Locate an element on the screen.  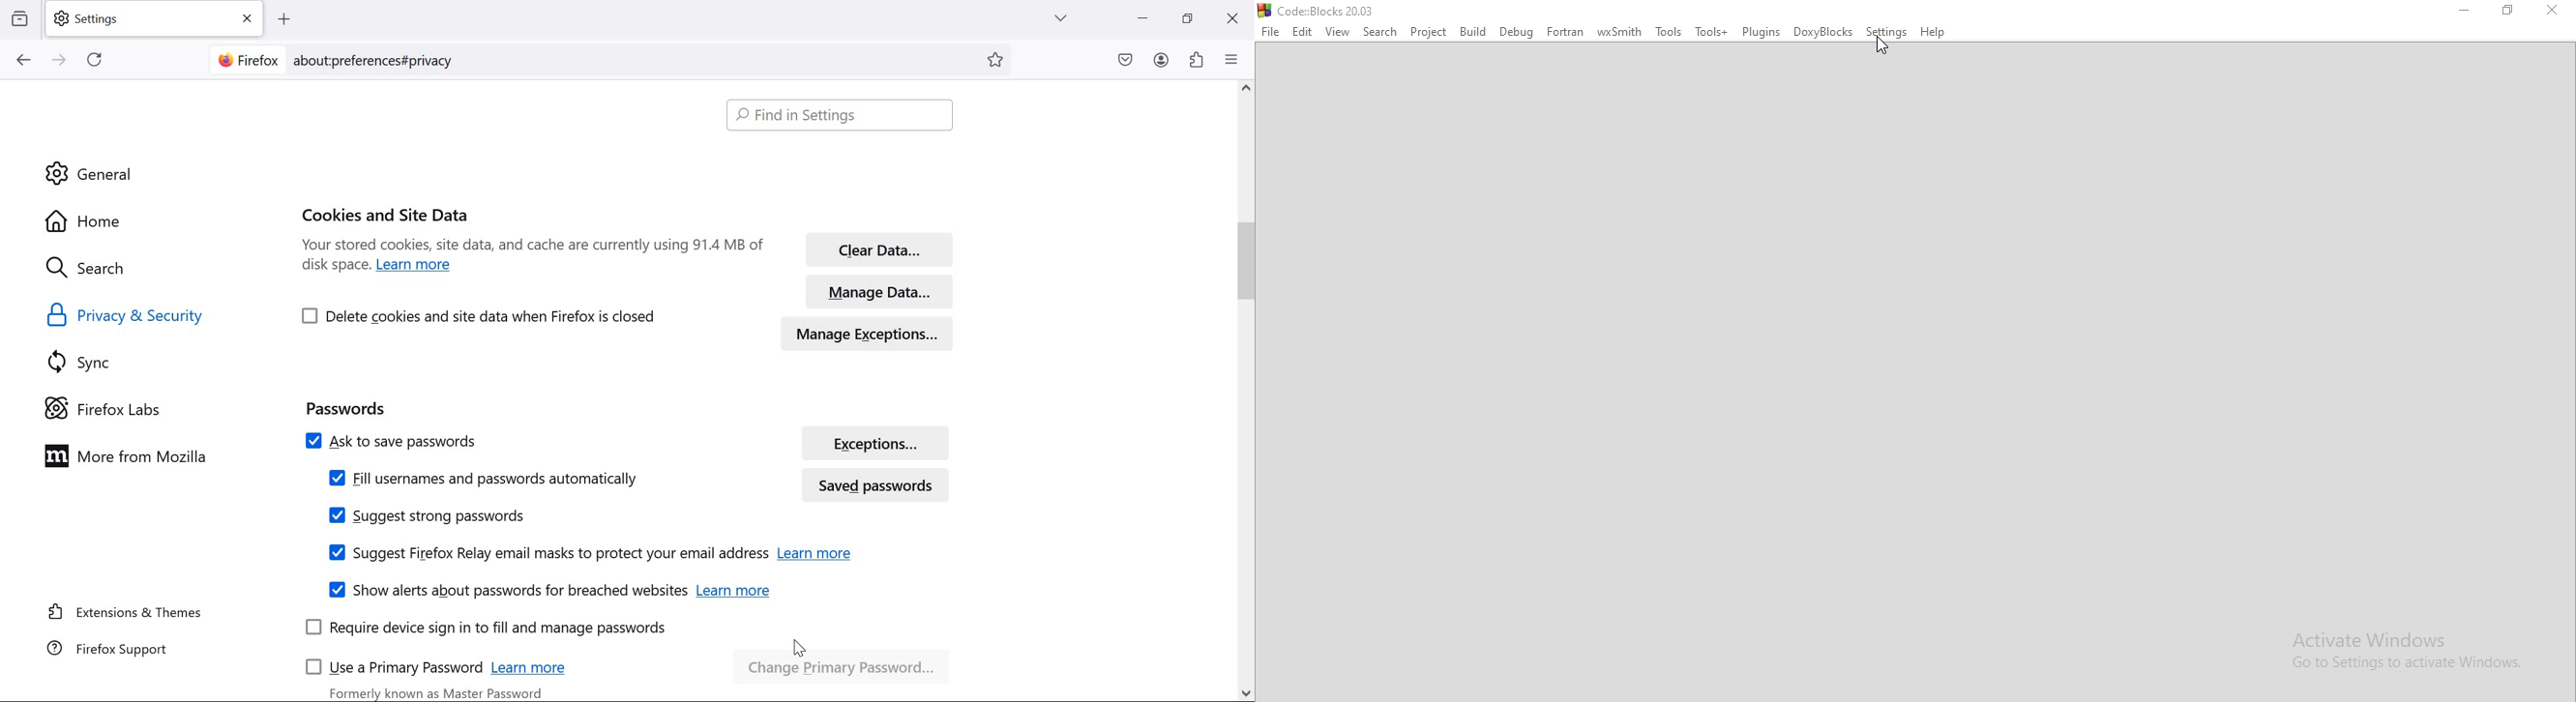
Use a Primary Password Learn more is located at coordinates (442, 665).